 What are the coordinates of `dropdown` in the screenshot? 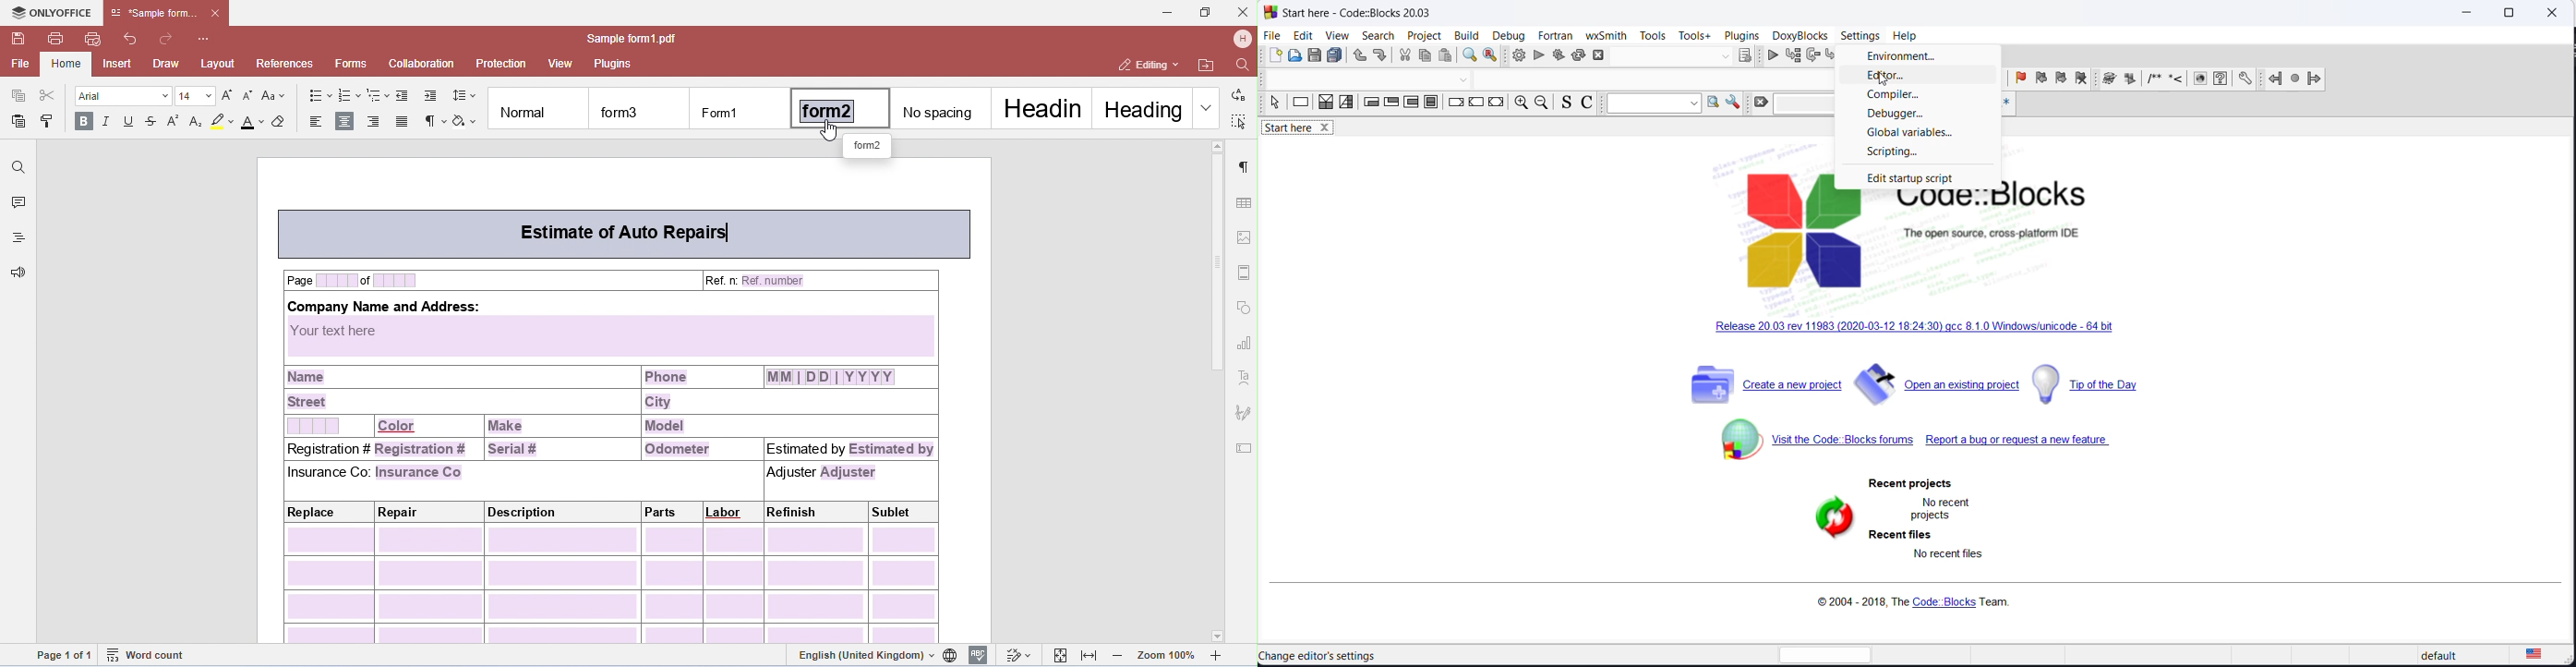 It's located at (1466, 80).